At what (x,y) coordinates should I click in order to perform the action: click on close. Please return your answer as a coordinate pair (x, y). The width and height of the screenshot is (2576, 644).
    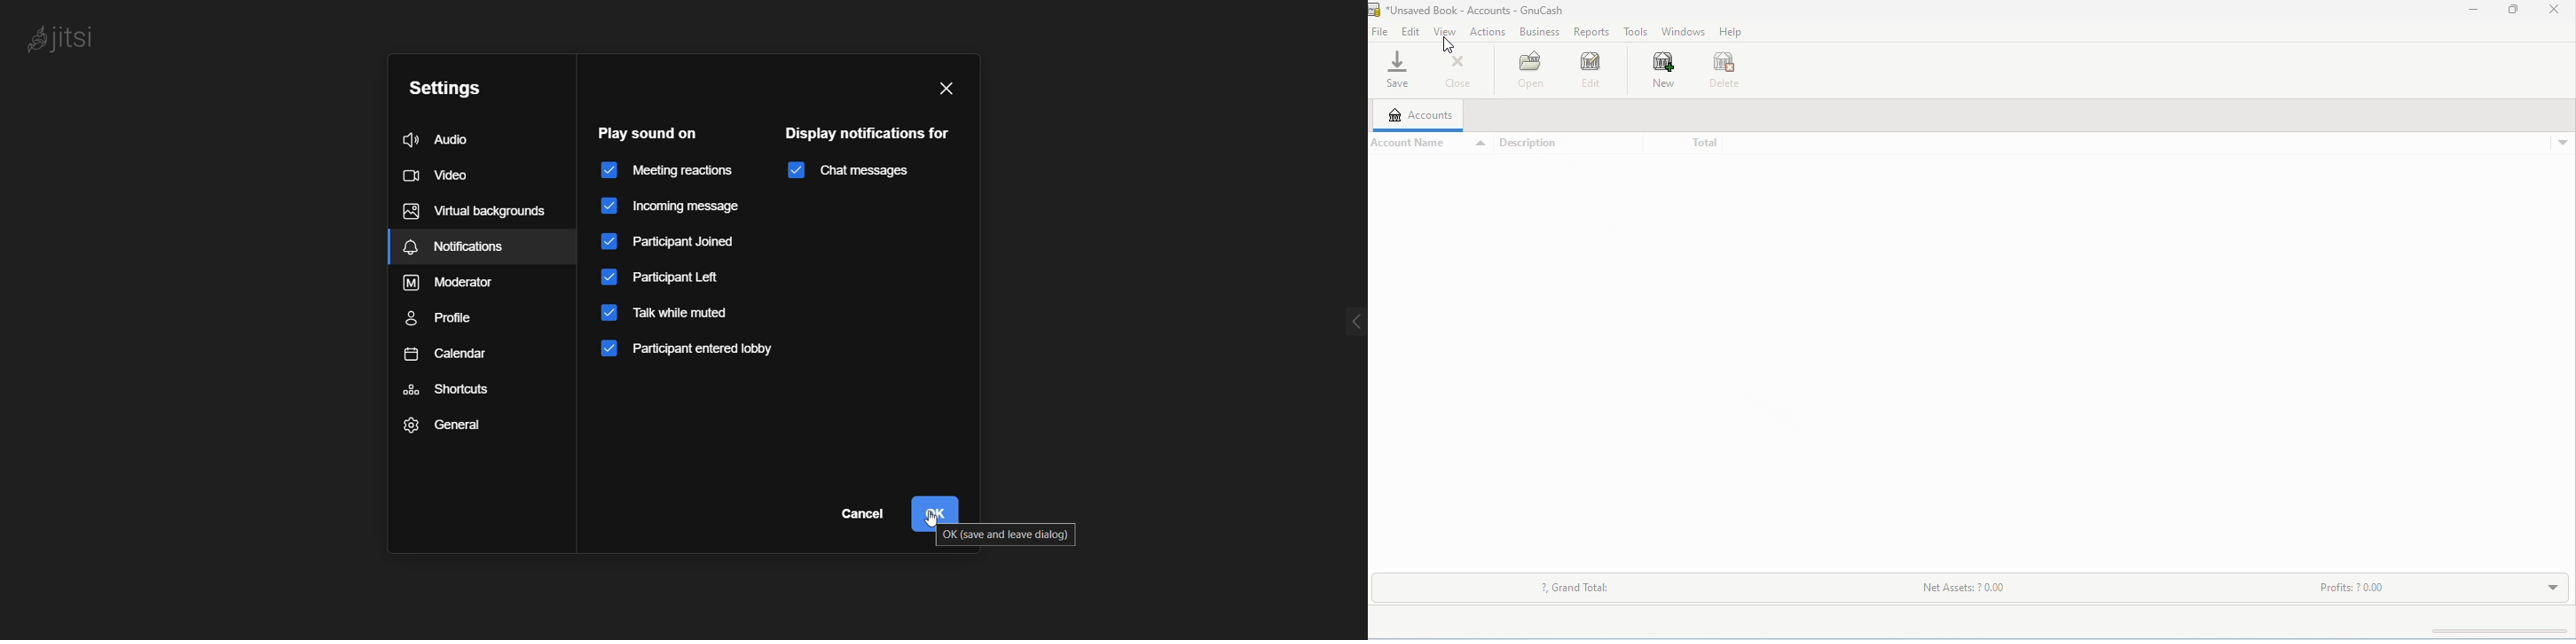
    Looking at the image, I should click on (944, 85).